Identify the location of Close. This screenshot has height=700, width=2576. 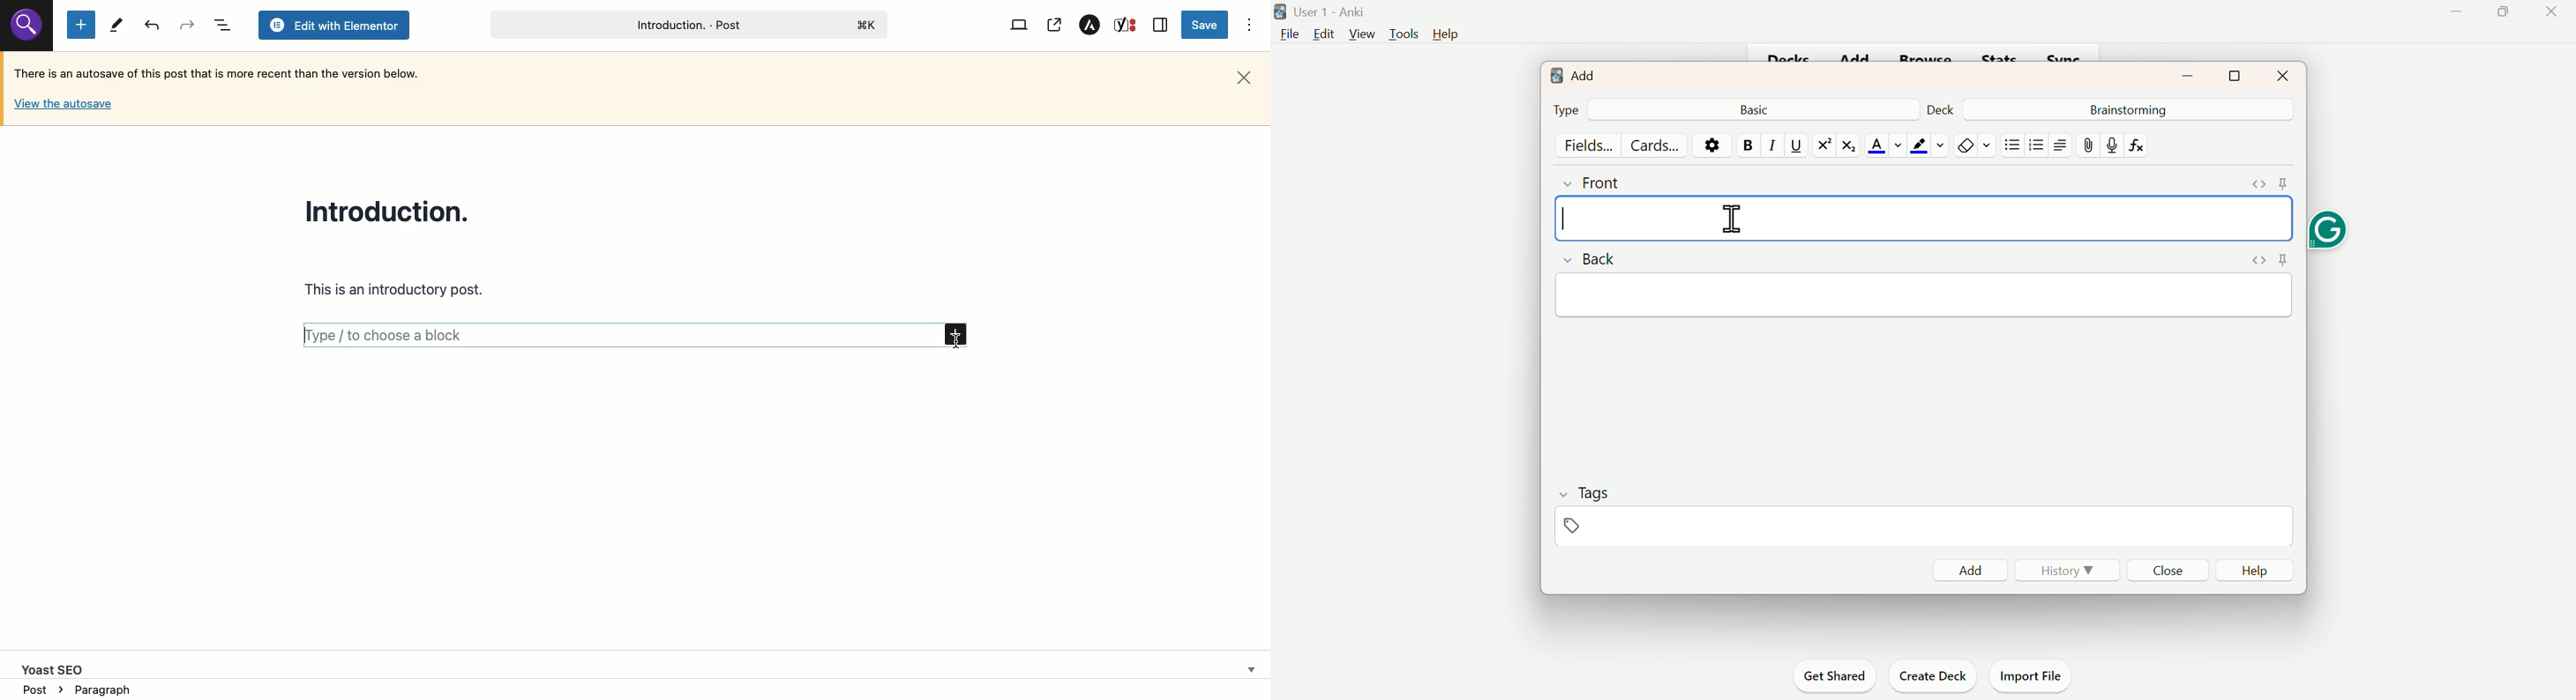
(2171, 570).